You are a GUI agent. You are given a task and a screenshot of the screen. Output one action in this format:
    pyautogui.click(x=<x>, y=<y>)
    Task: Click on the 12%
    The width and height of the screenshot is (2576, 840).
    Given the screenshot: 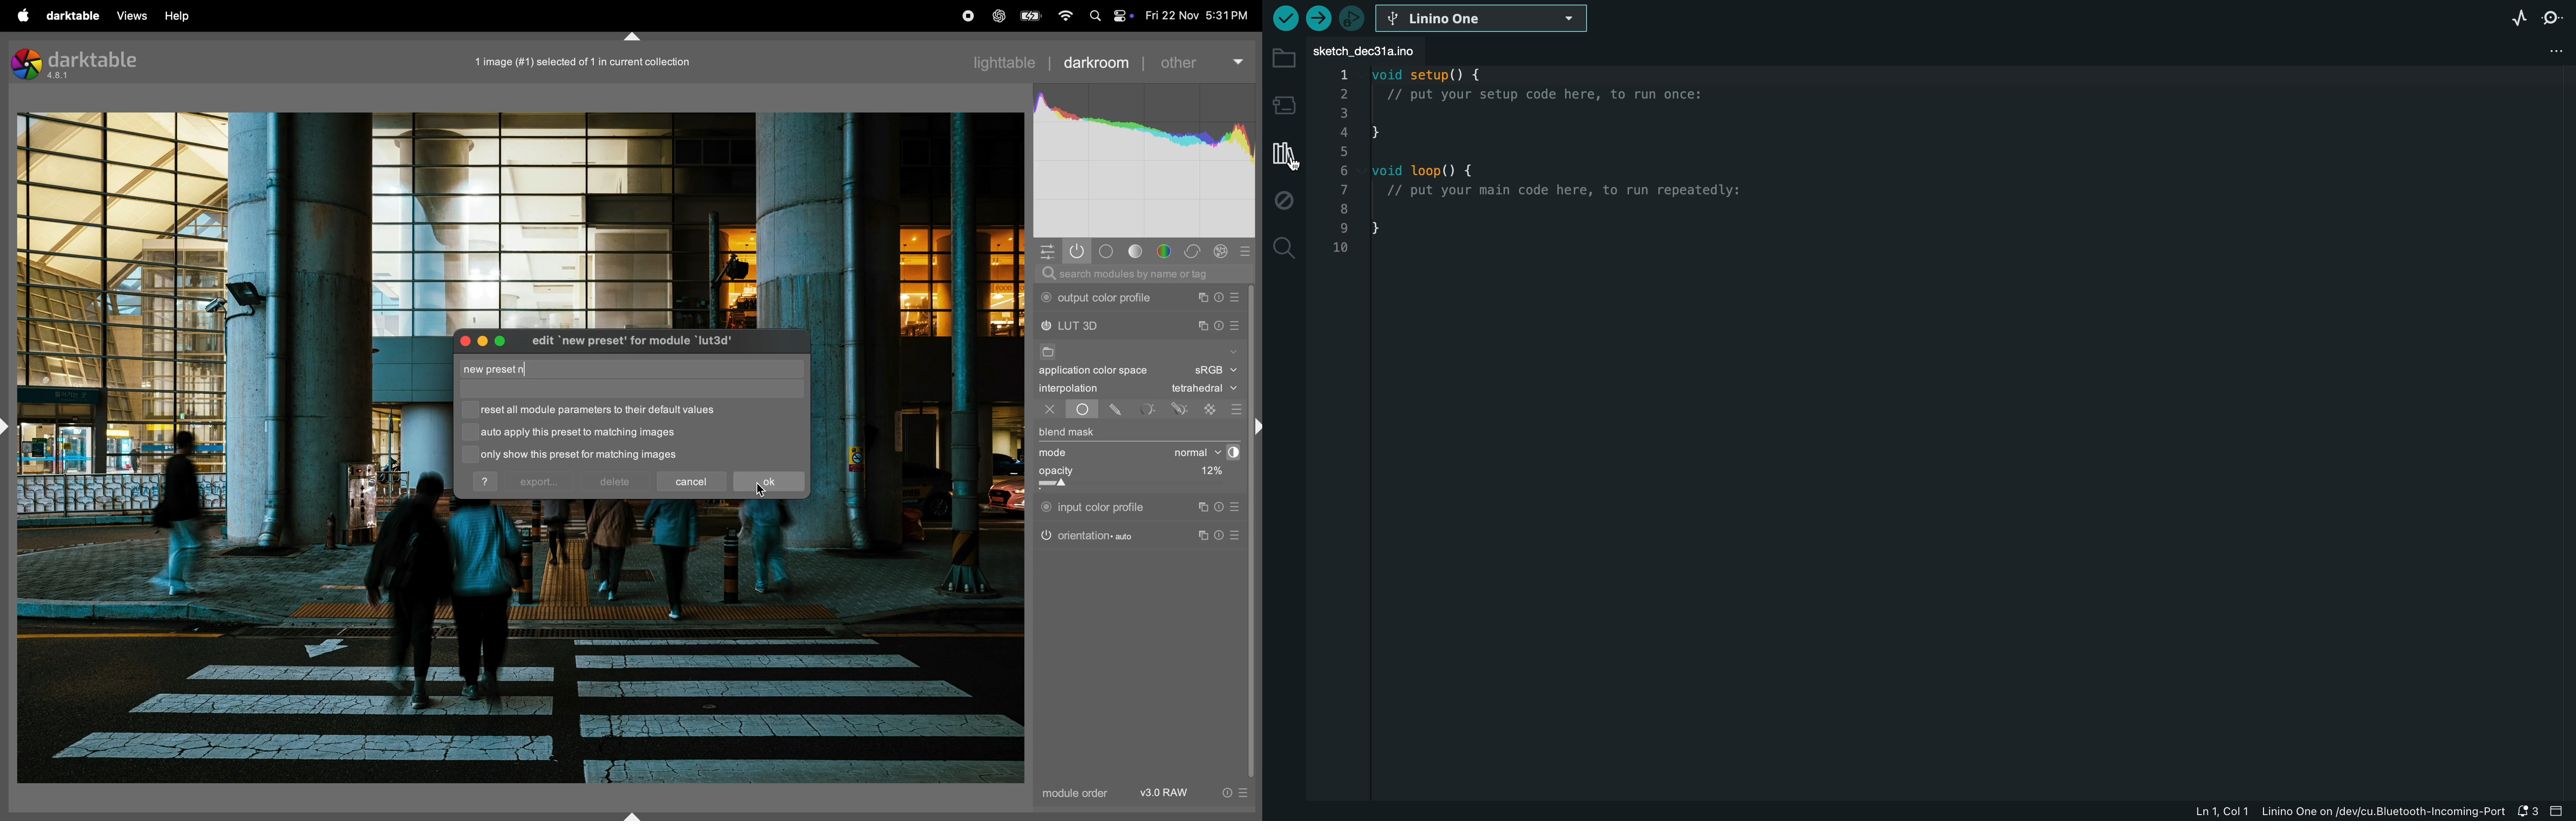 What is the action you would take?
    pyautogui.click(x=1209, y=473)
    